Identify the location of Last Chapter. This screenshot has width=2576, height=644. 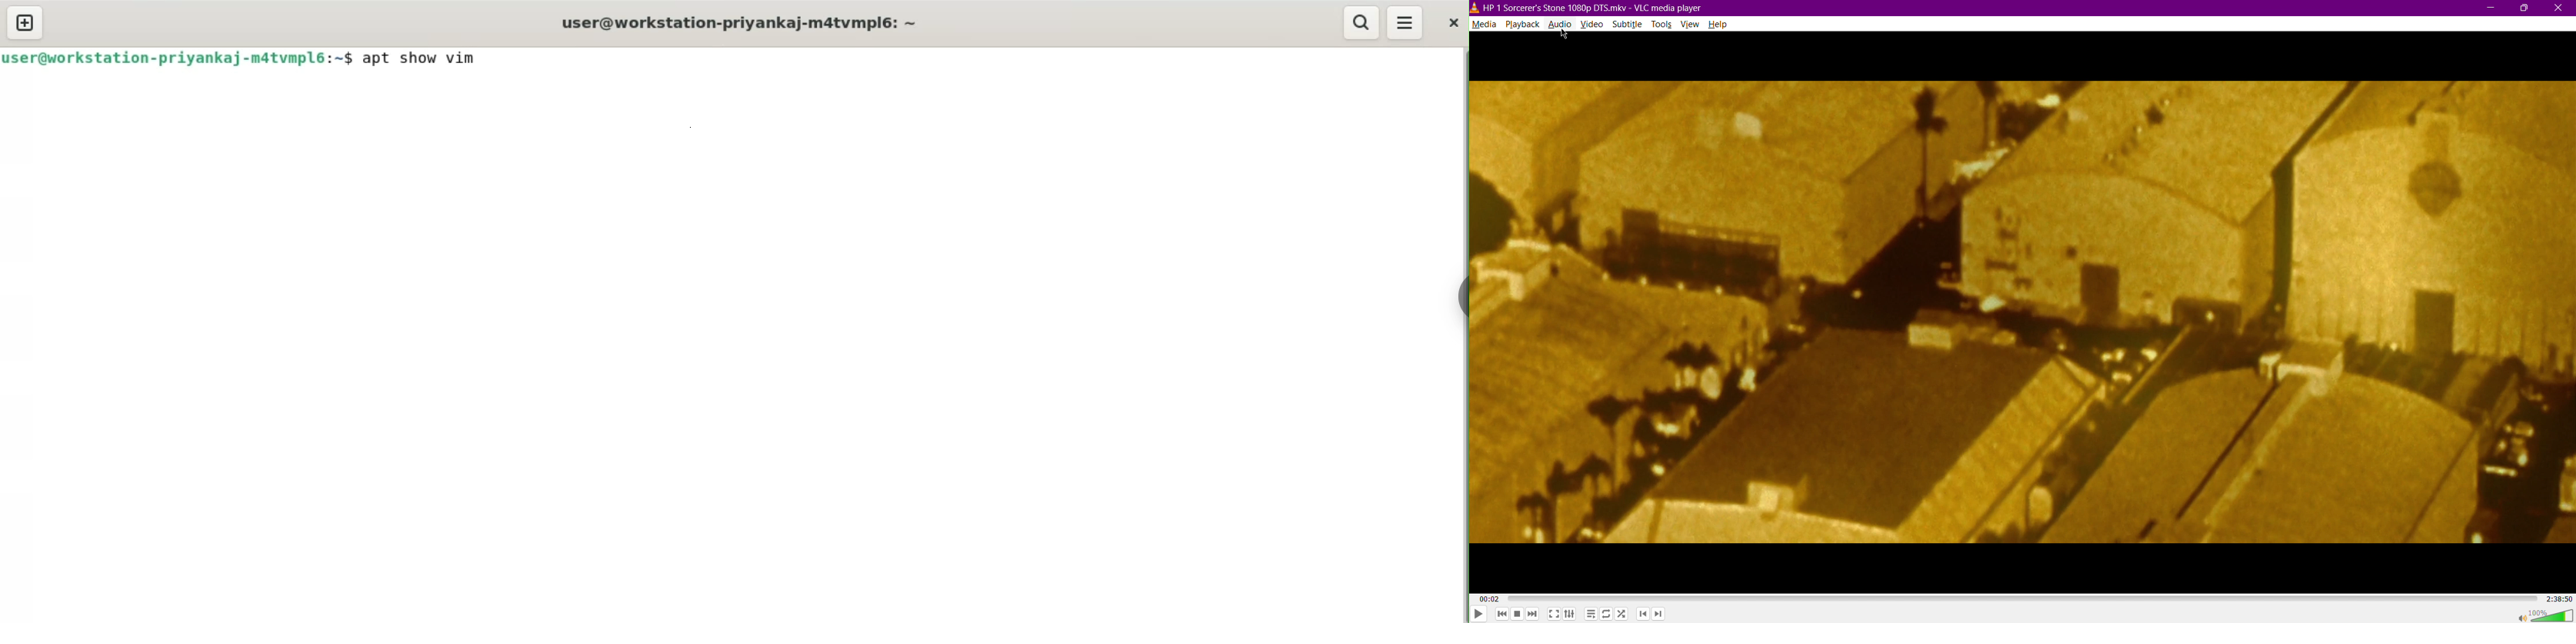
(1644, 615).